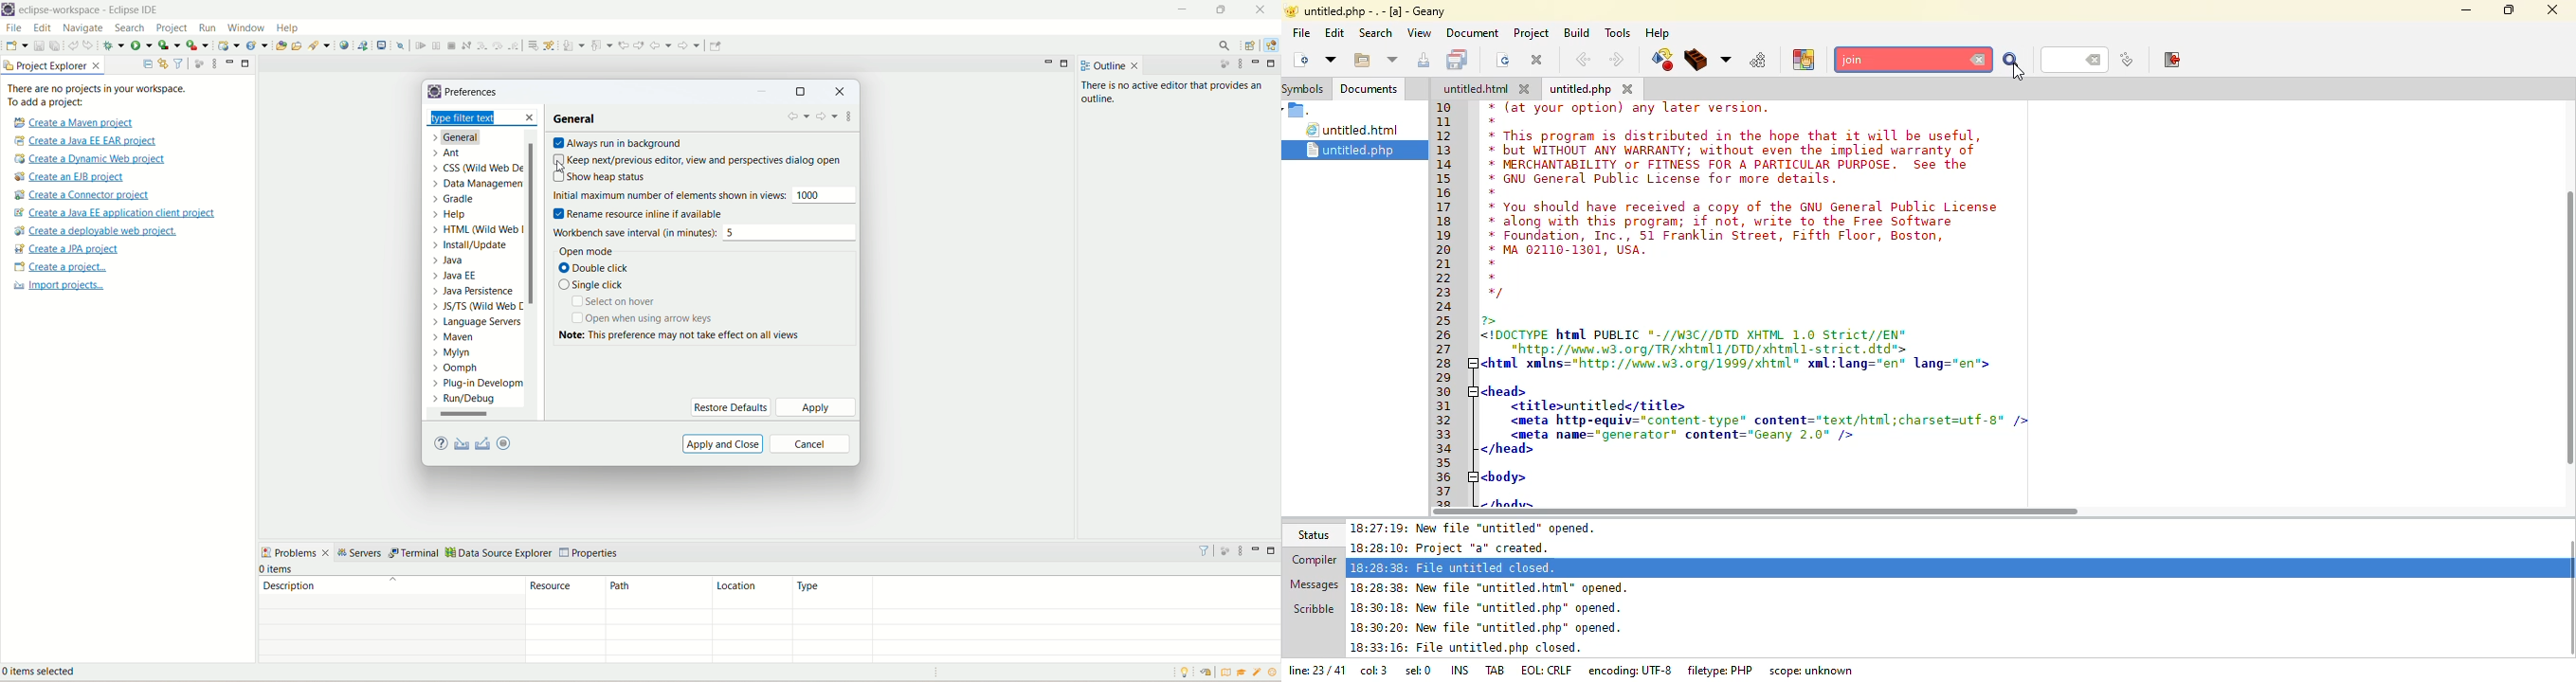  I want to click on 21, so click(1445, 263).